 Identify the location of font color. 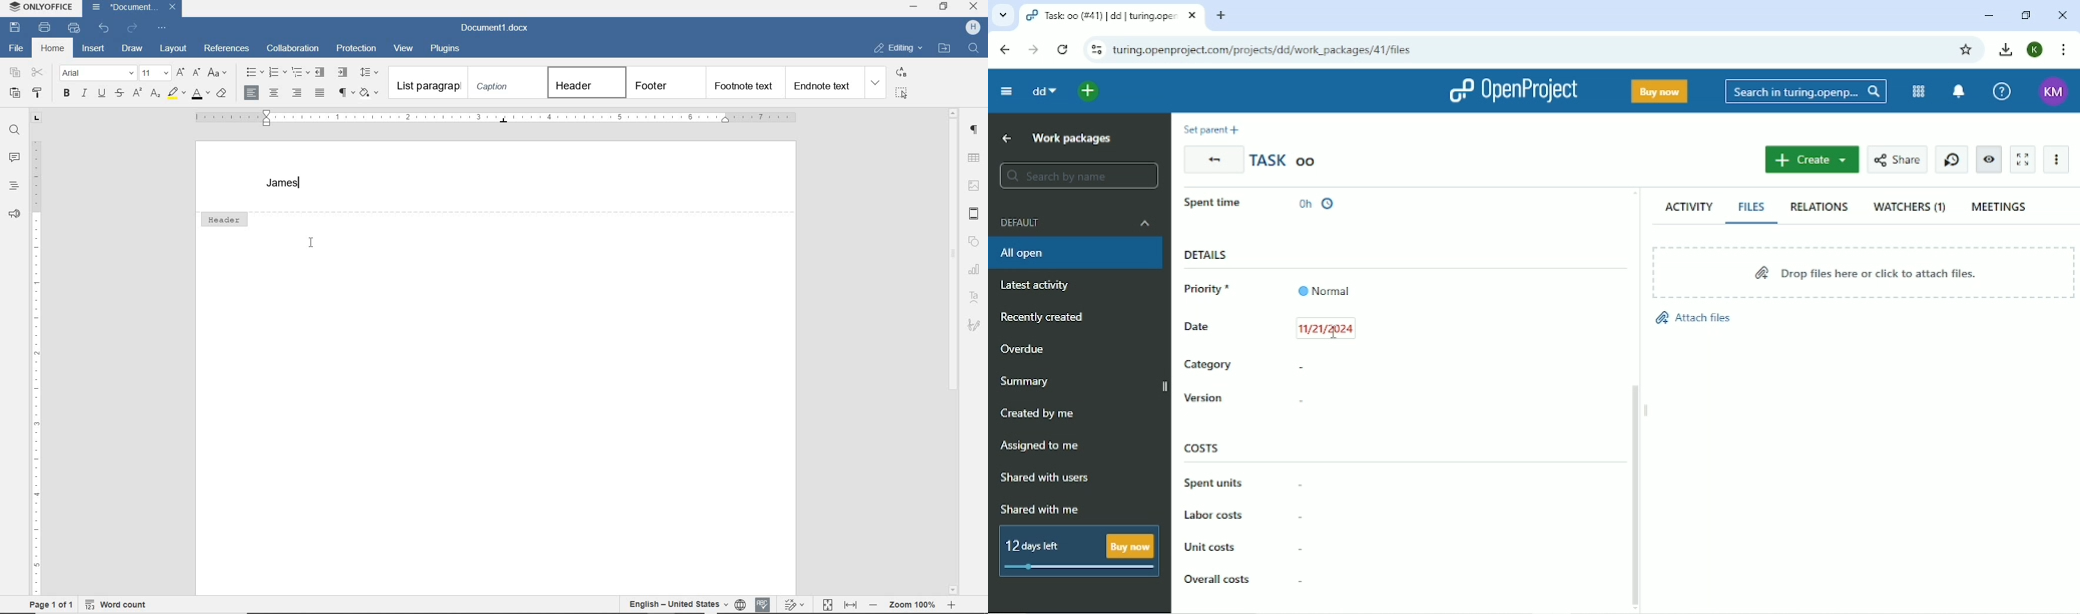
(200, 96).